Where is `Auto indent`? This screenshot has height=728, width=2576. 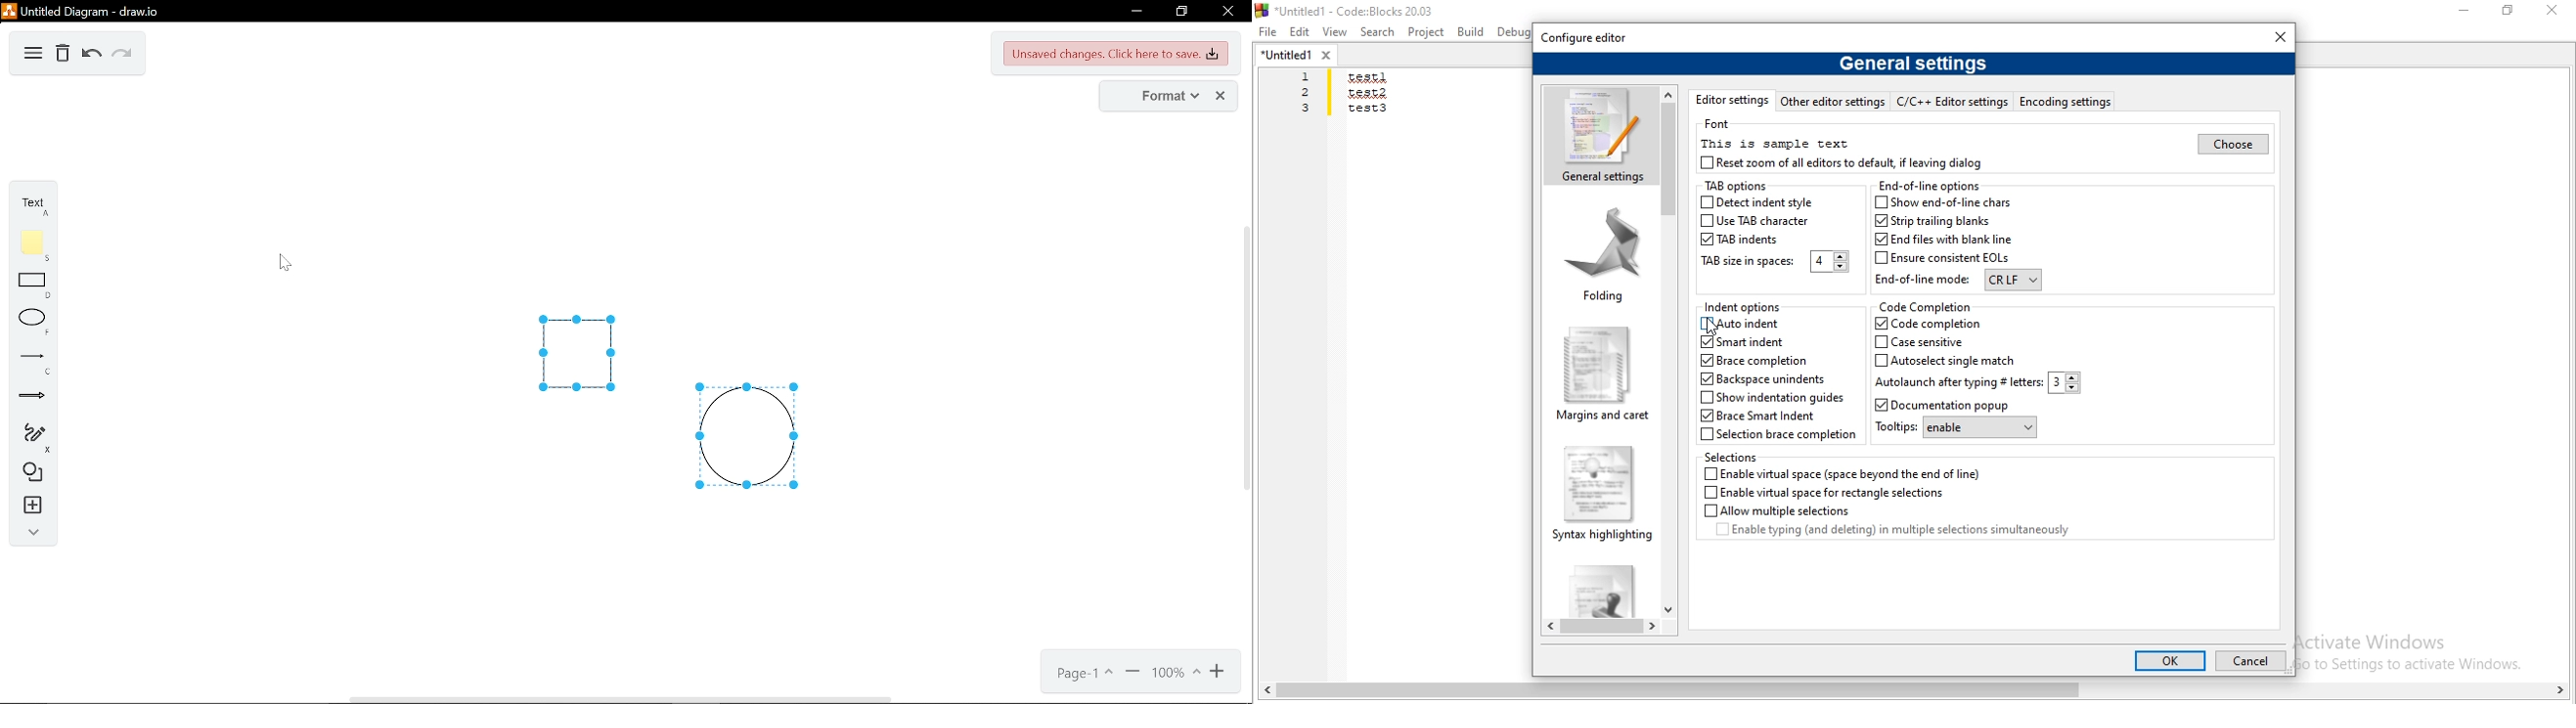
Auto indent is located at coordinates (1745, 325).